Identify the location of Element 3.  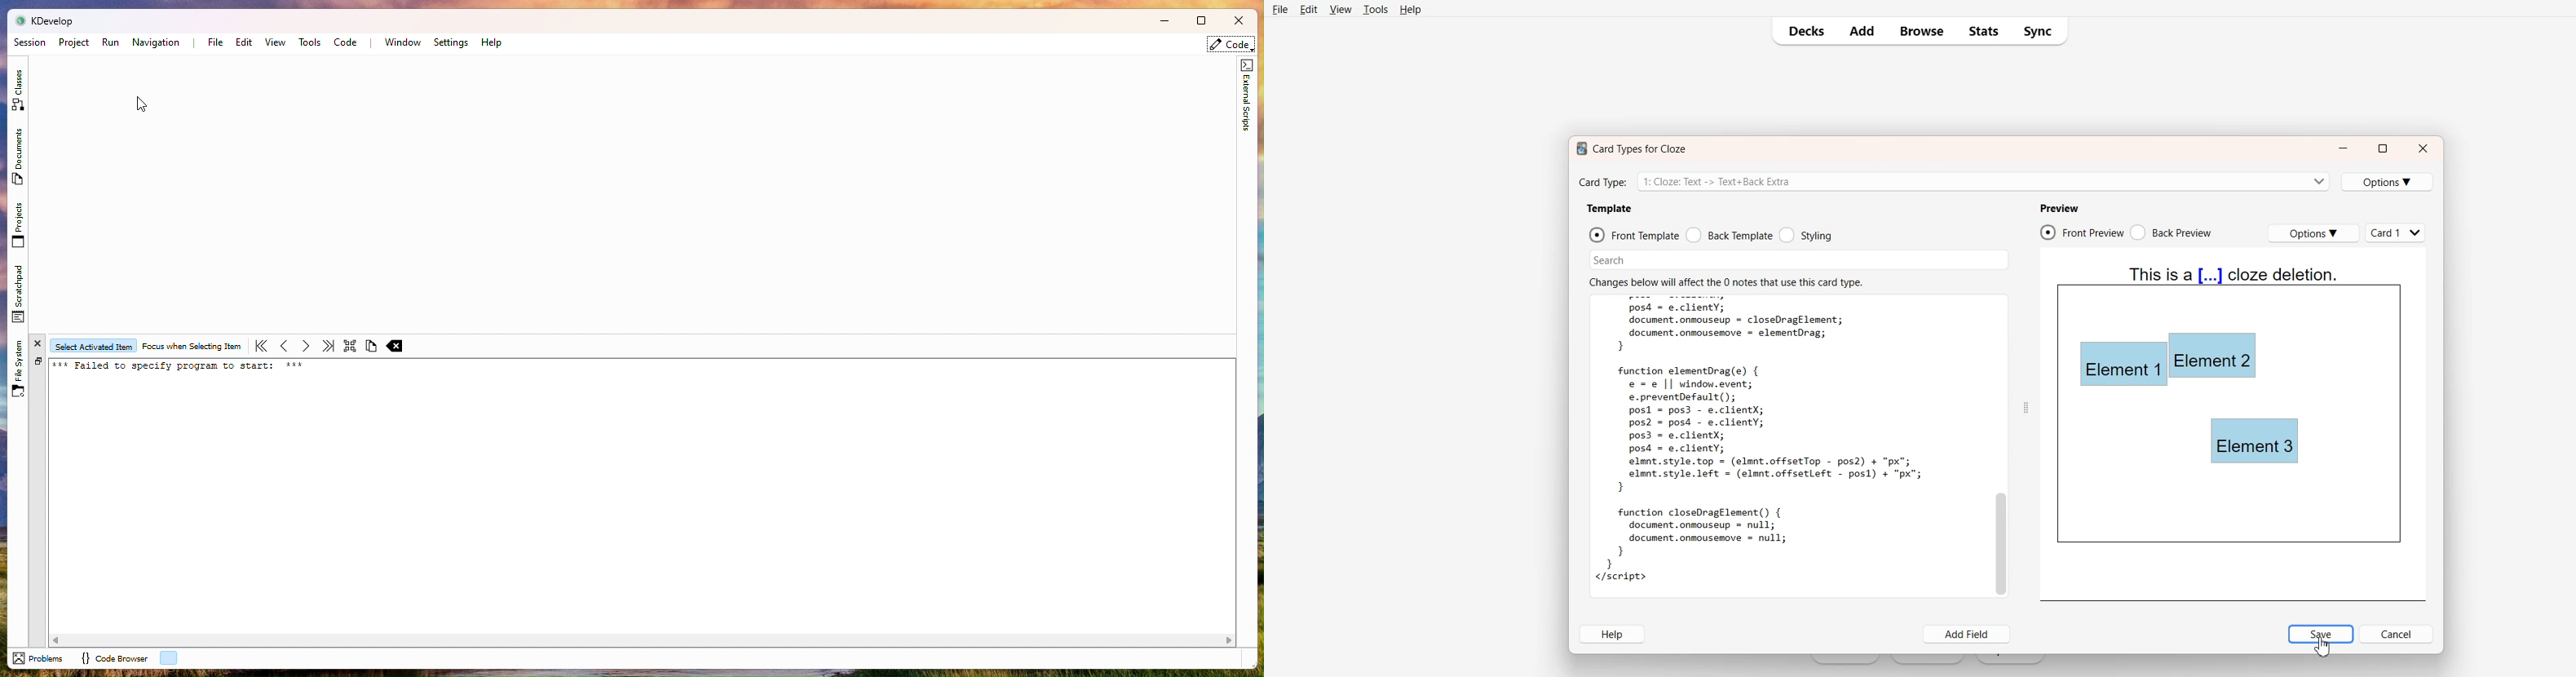
(2256, 441).